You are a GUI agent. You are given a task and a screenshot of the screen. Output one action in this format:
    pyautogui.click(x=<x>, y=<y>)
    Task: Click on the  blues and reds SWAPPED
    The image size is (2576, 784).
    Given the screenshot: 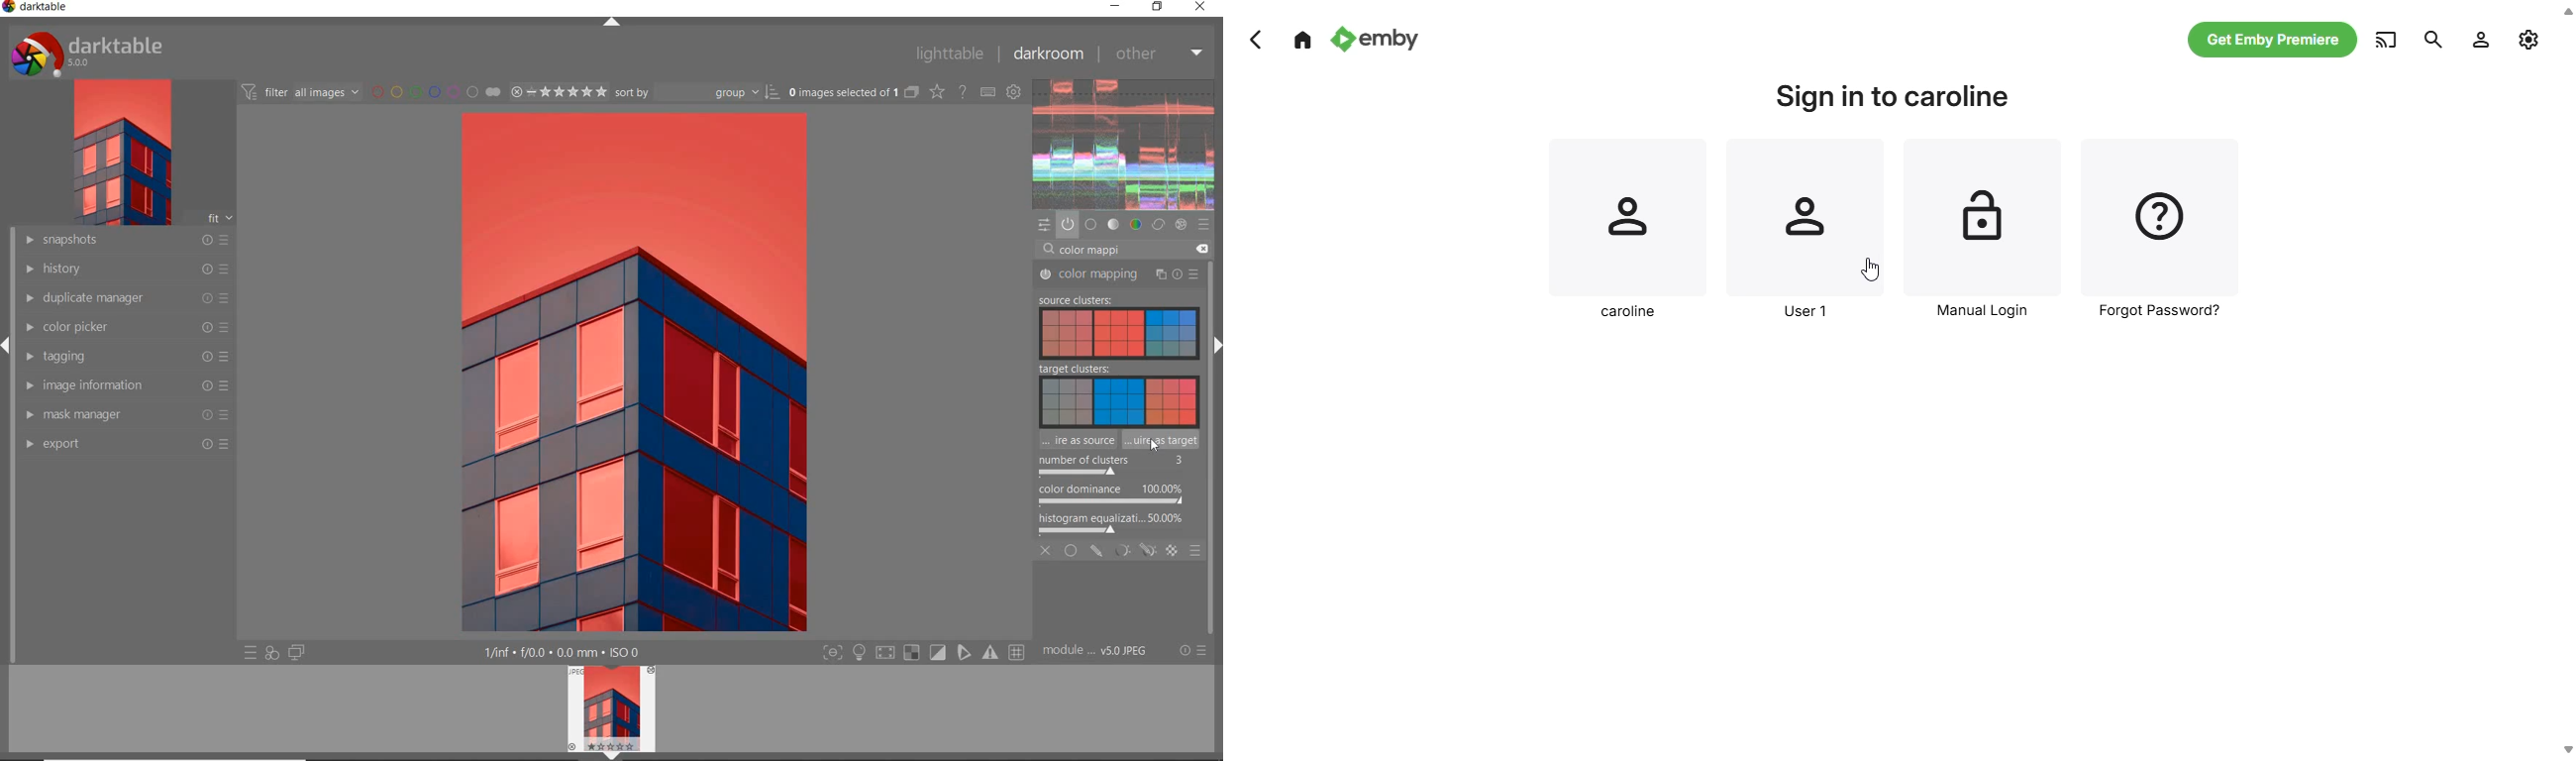 What is the action you would take?
    pyautogui.click(x=651, y=370)
    